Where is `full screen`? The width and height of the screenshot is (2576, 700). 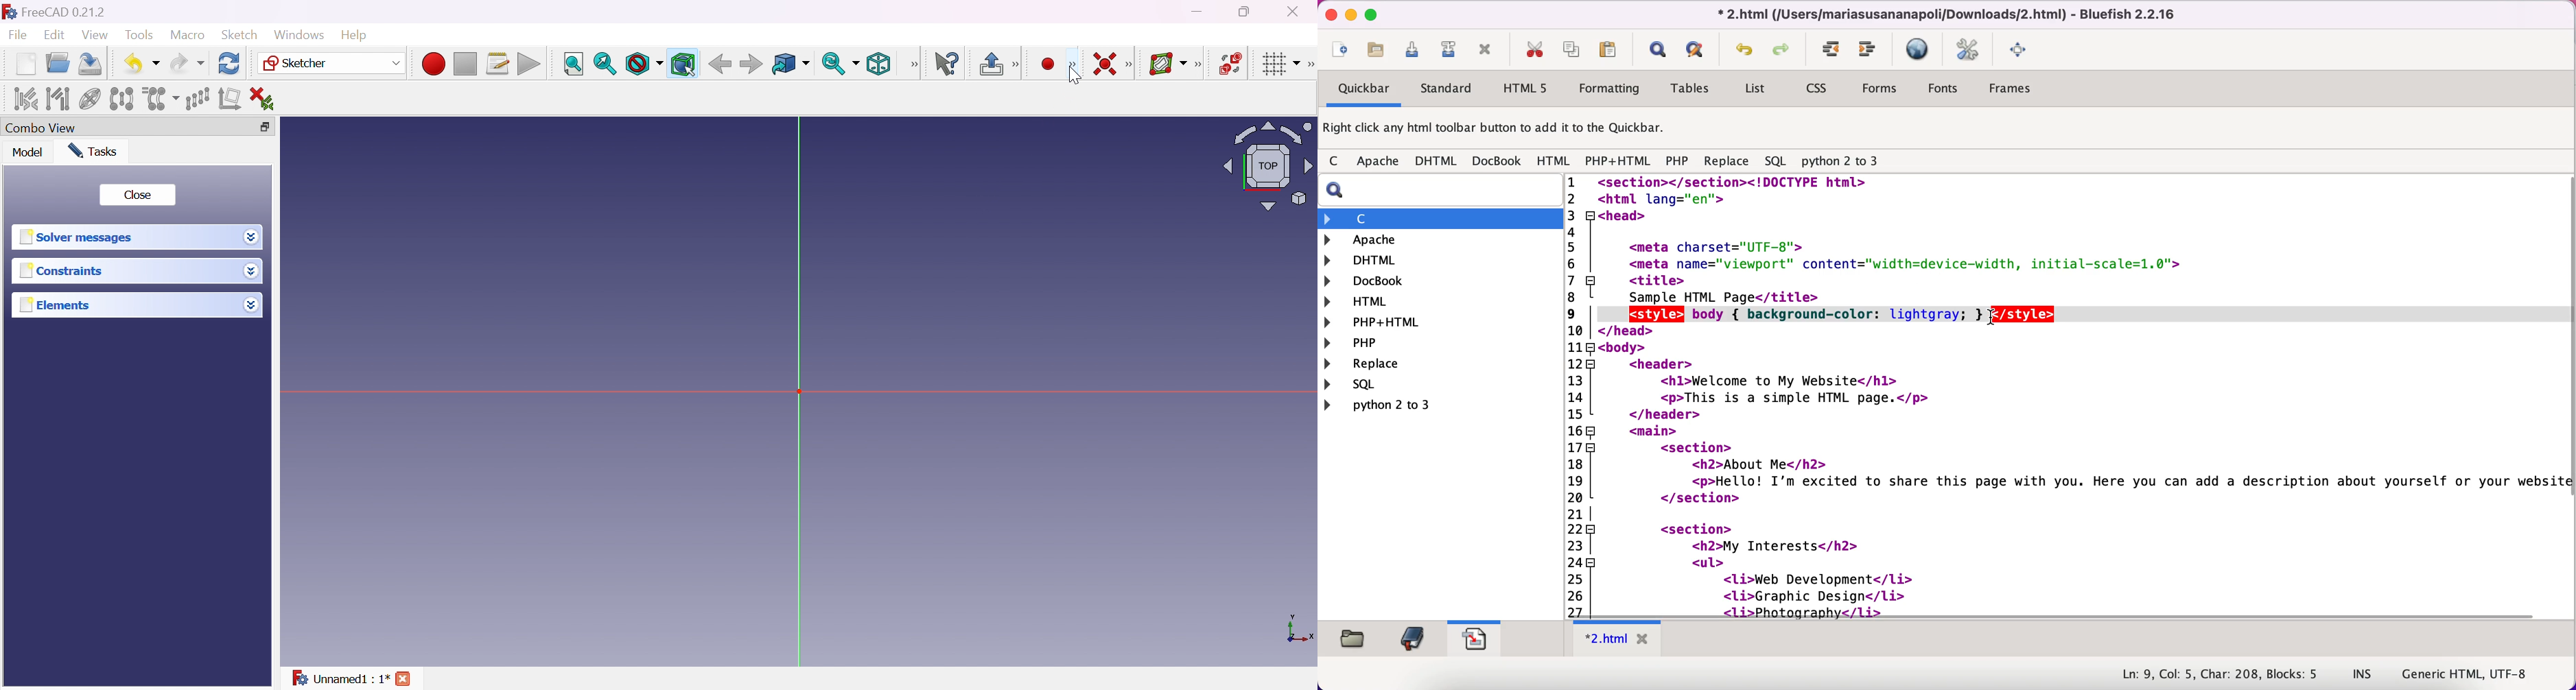
full screen is located at coordinates (2021, 48).